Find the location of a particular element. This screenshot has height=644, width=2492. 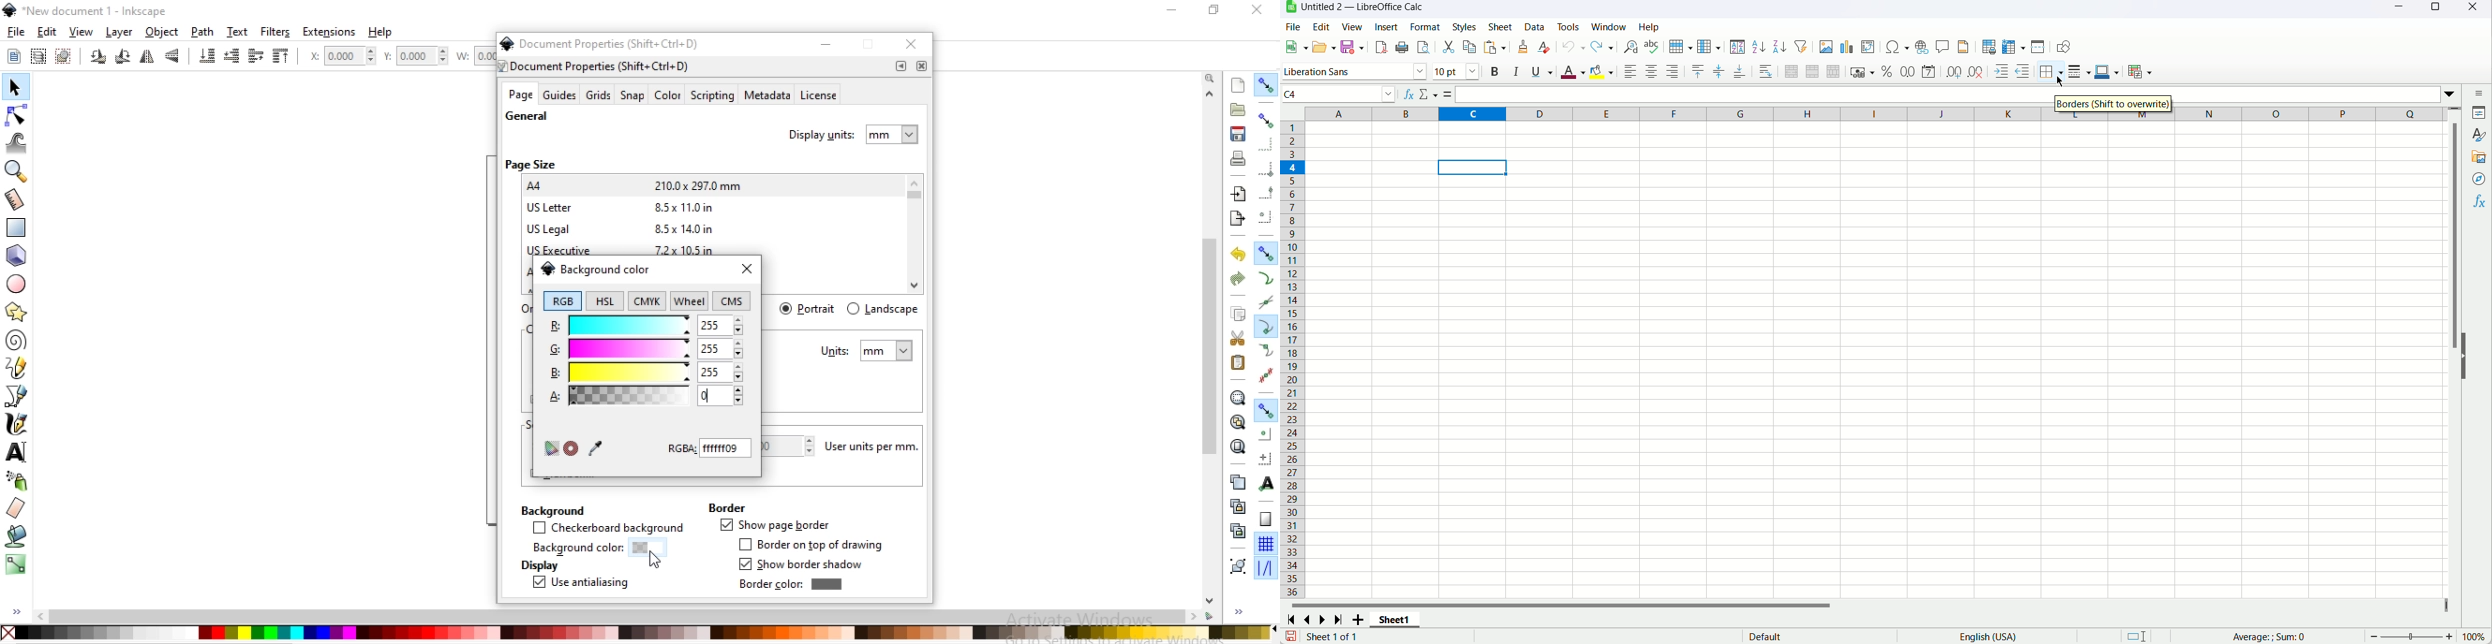

file is located at coordinates (16, 32).